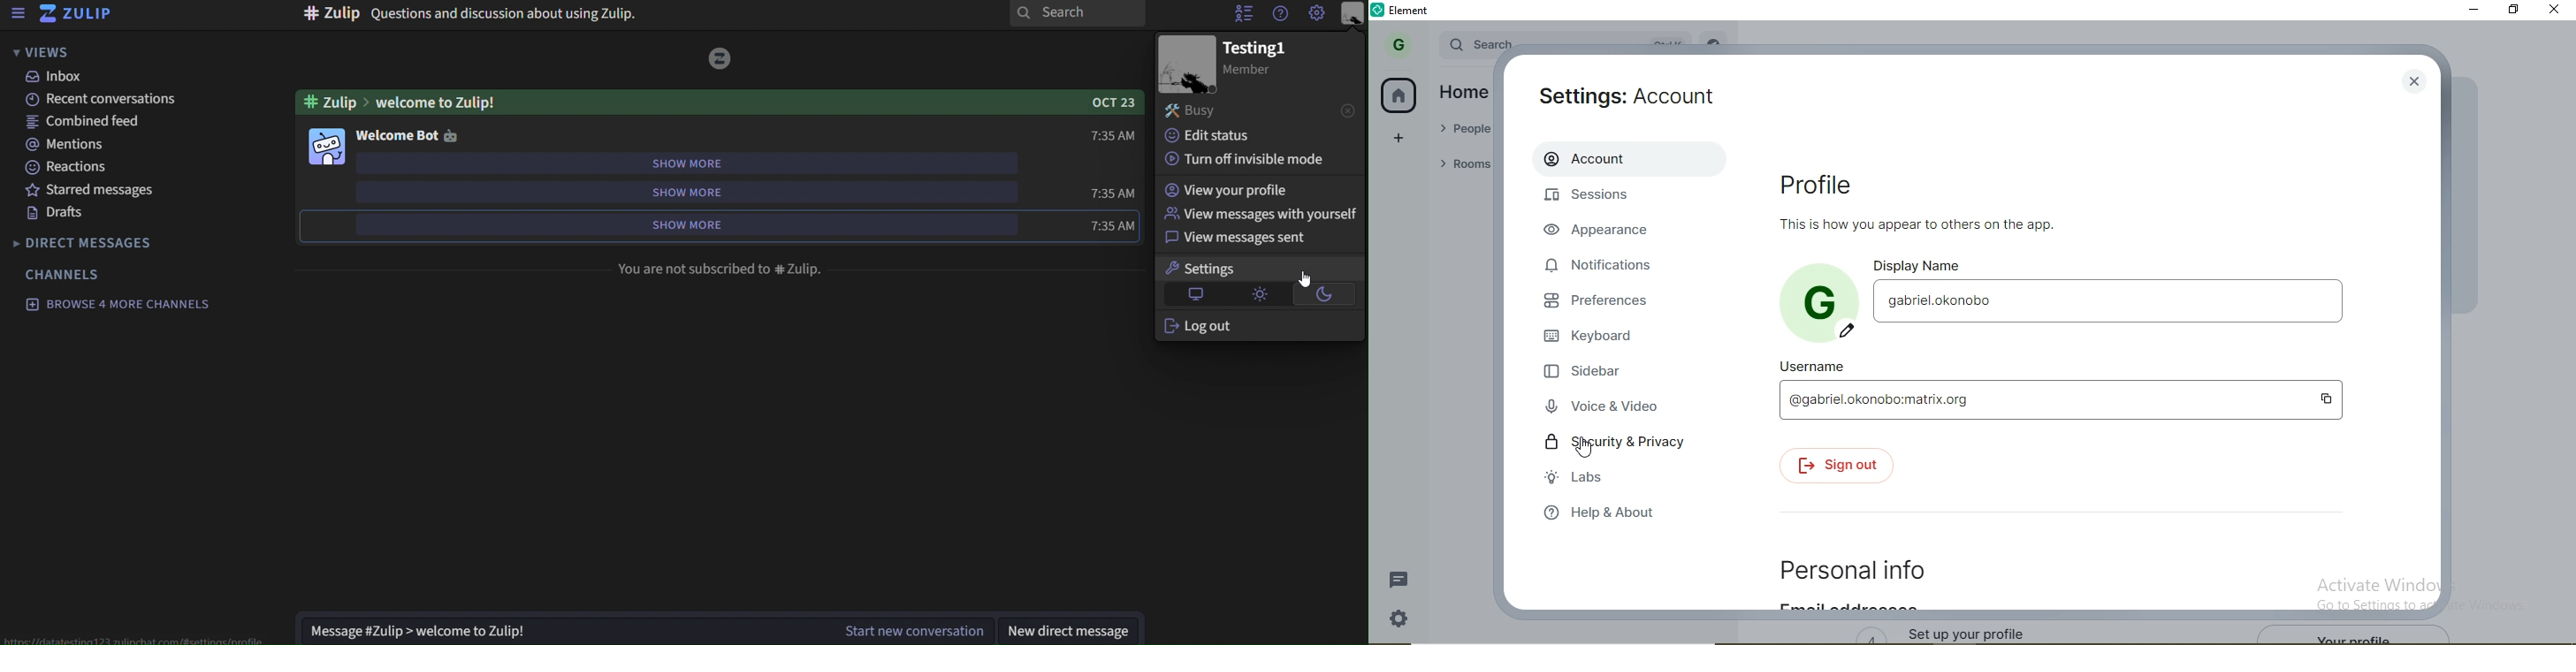 The height and width of the screenshot is (672, 2576). Describe the element at coordinates (1400, 616) in the screenshot. I see `settings` at that location.